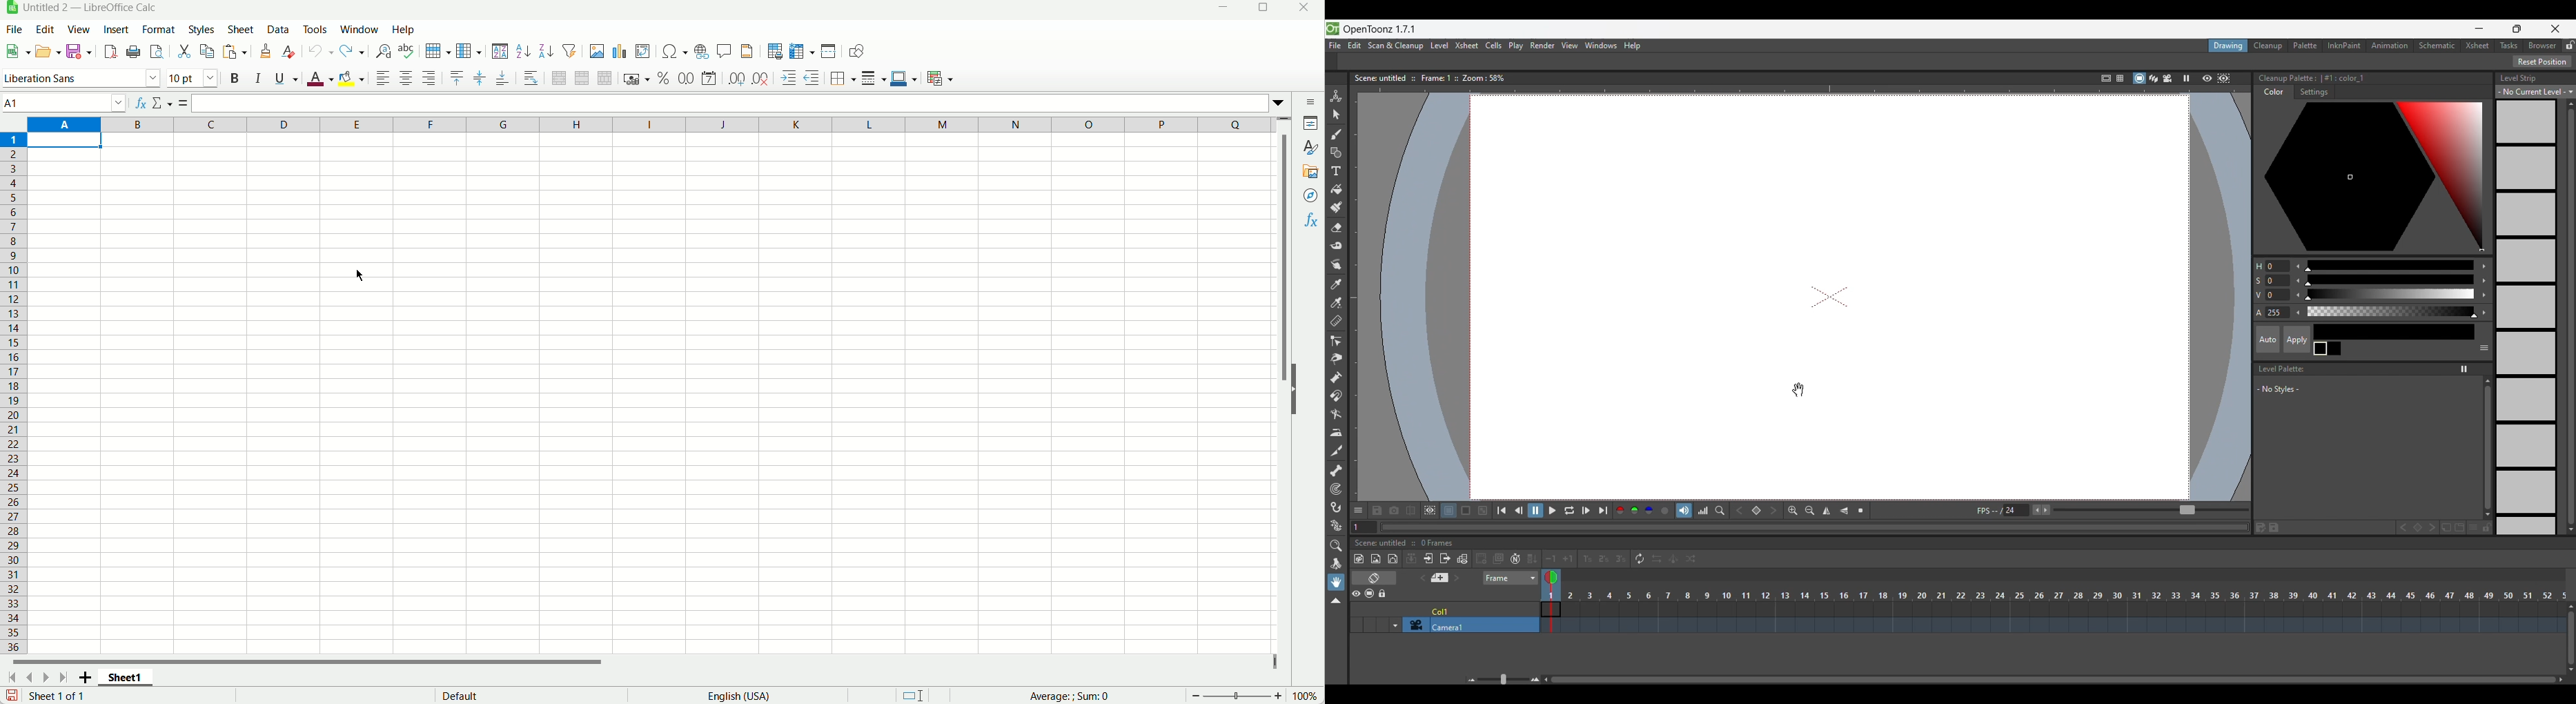 Image resolution: width=2576 pixels, height=728 pixels. I want to click on Alpha channel, so click(1665, 510).